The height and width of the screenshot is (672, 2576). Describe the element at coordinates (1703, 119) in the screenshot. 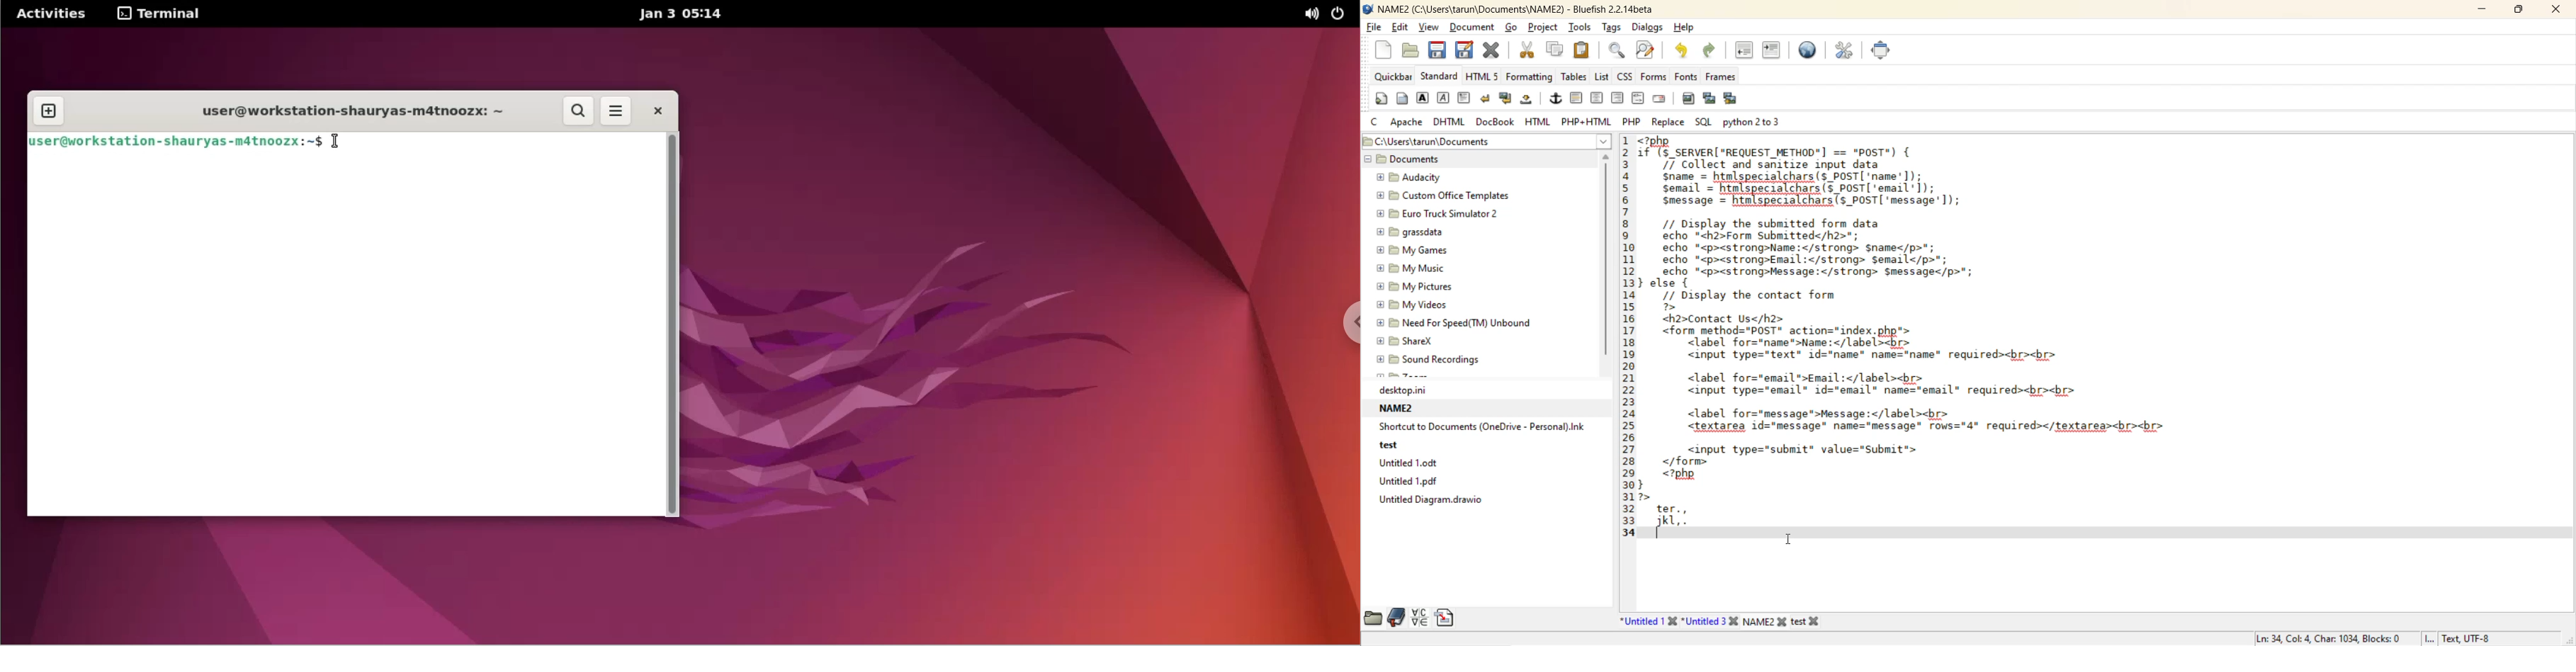

I see `sql` at that location.